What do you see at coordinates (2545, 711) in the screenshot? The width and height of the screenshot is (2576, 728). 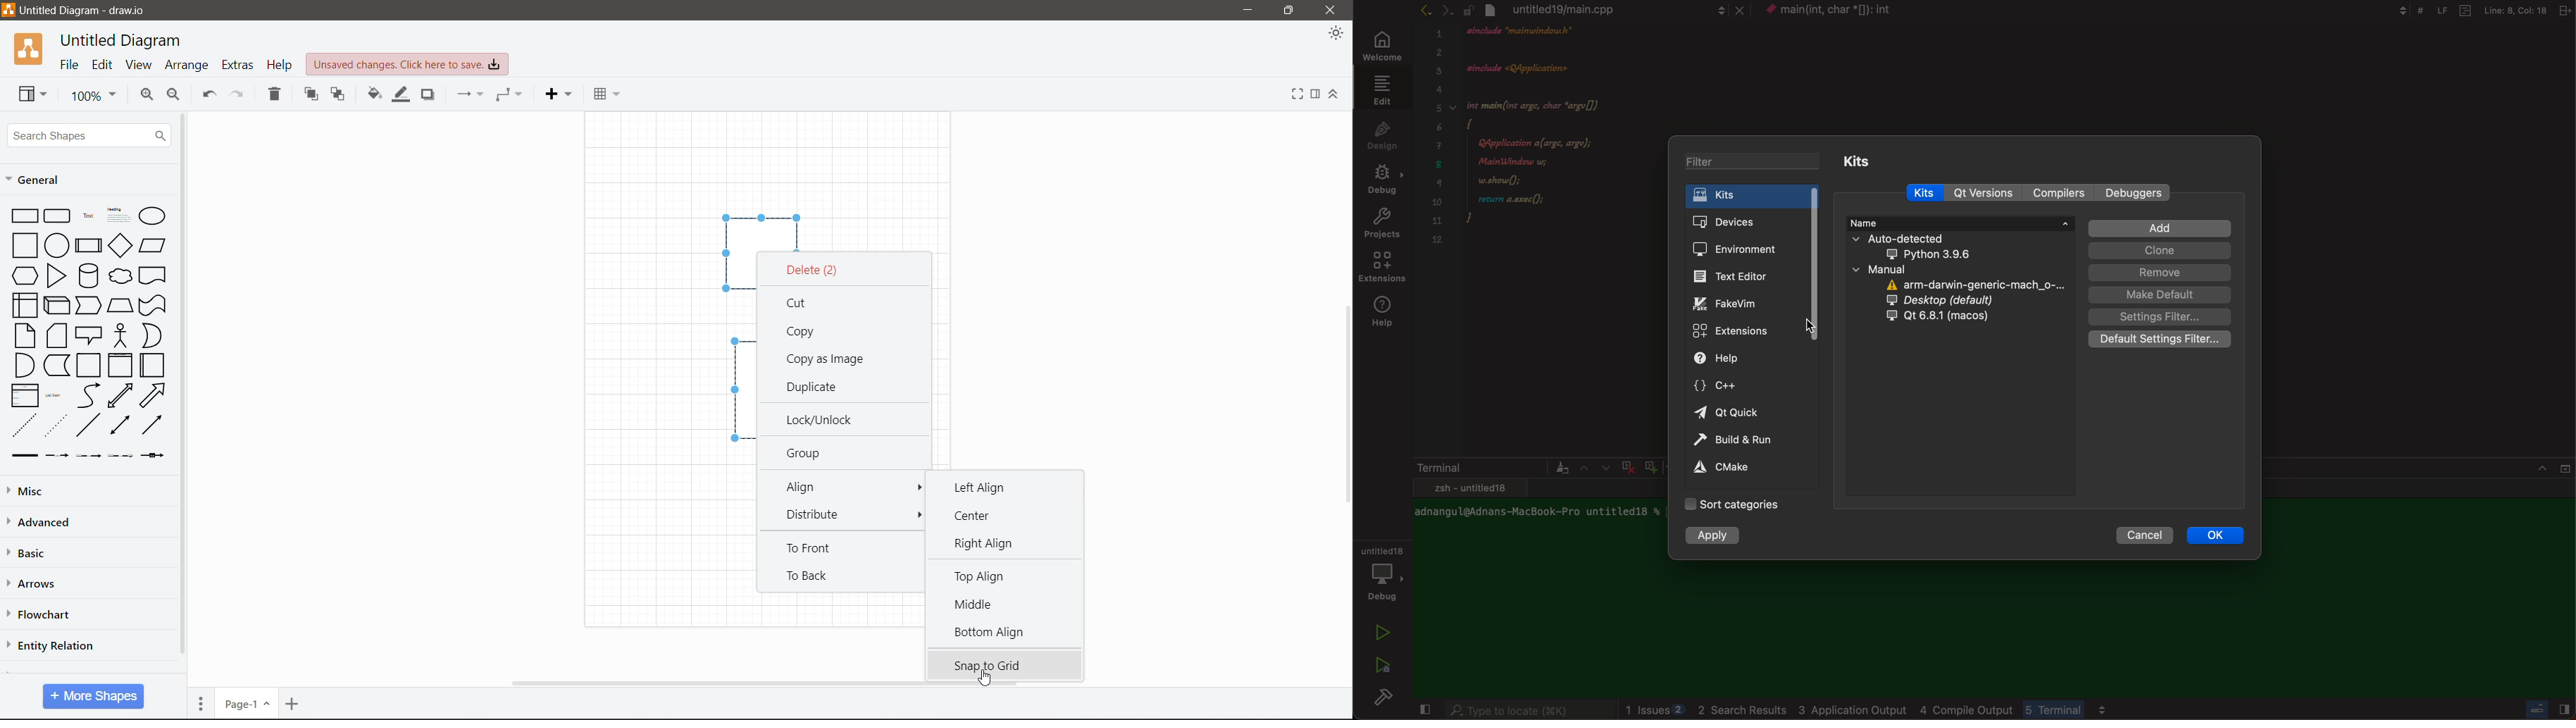 I see `` at bounding box center [2545, 711].